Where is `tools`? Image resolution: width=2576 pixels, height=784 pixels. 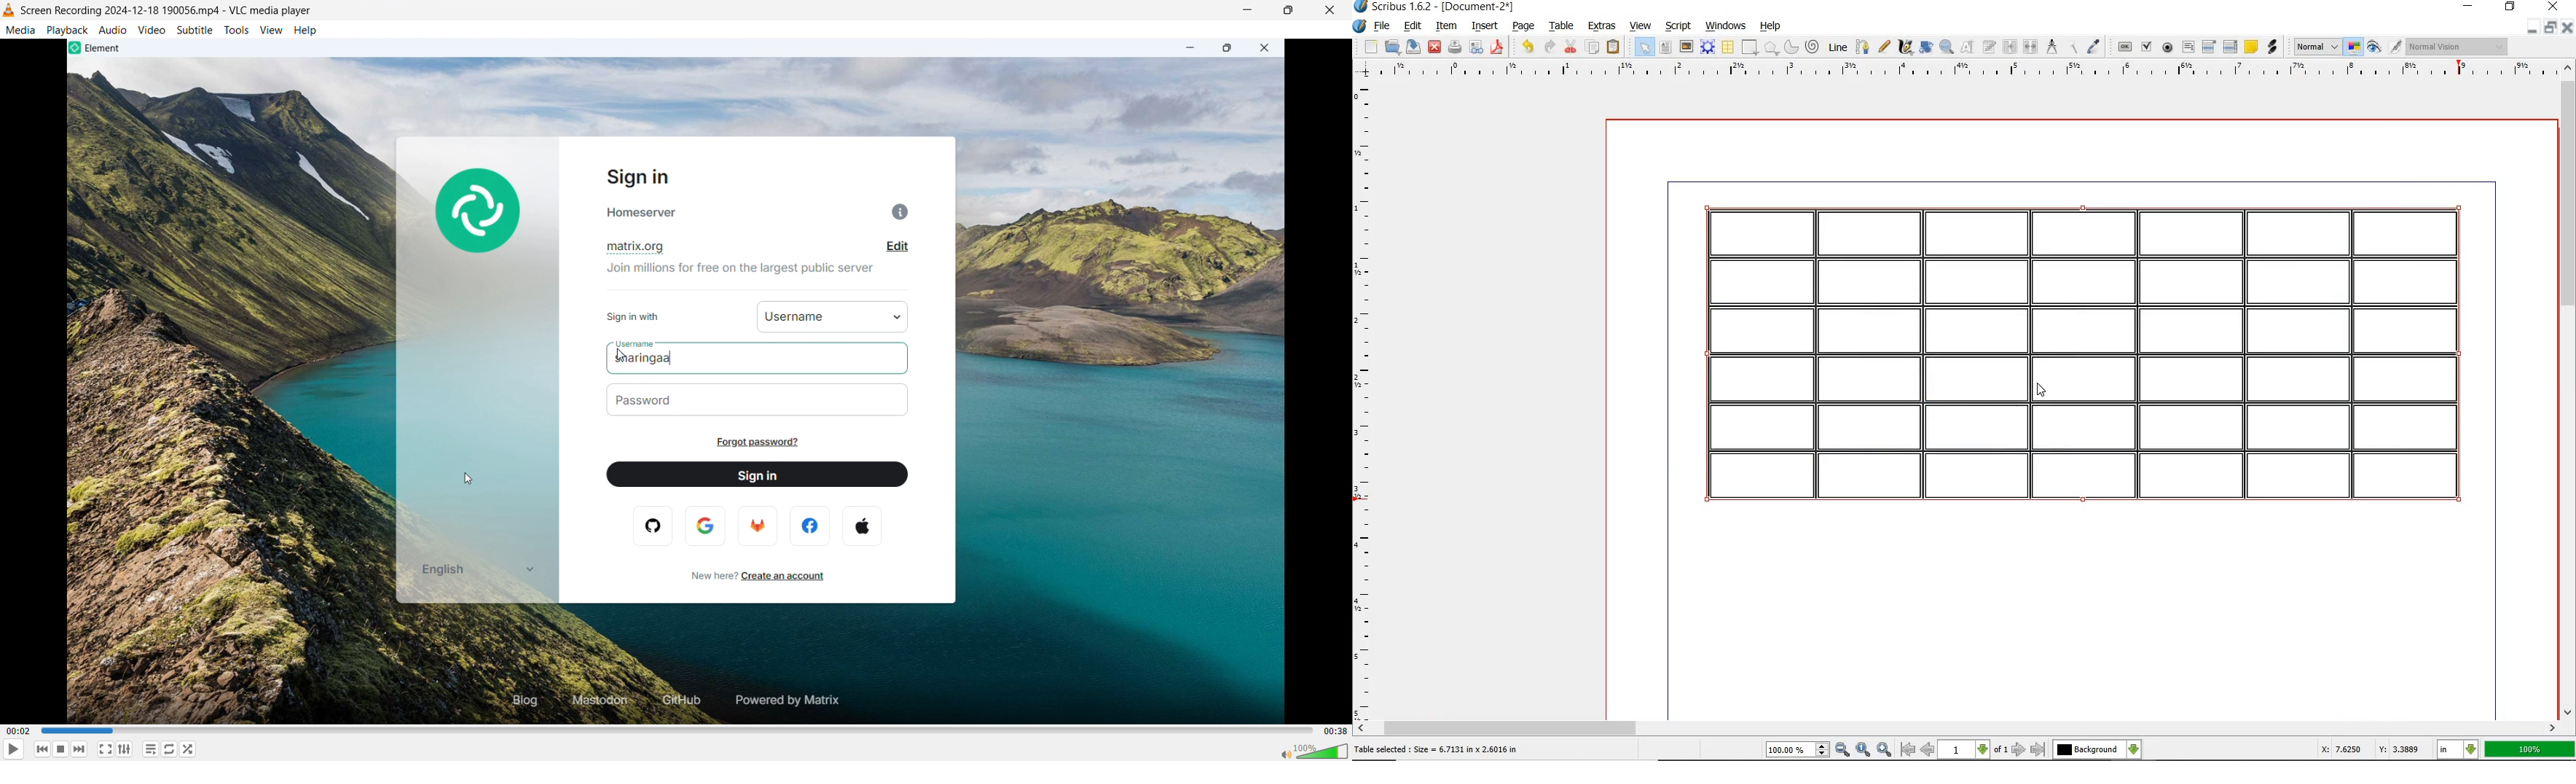
tools is located at coordinates (237, 30).